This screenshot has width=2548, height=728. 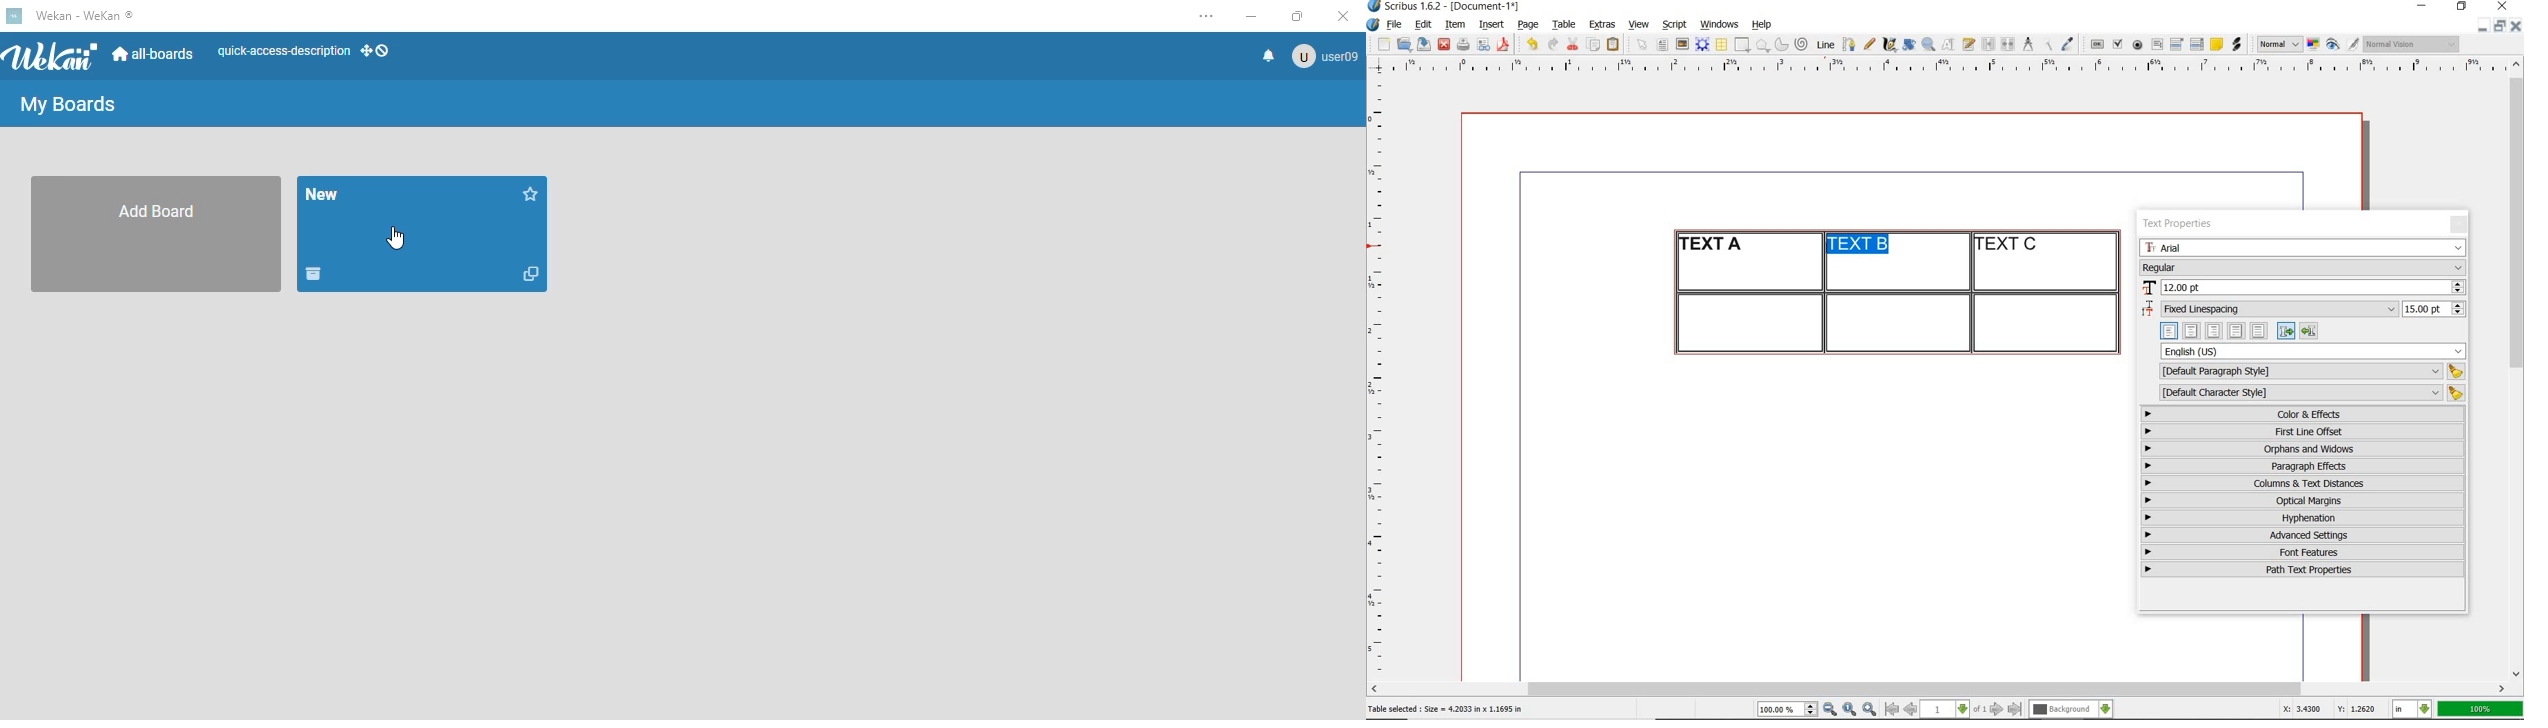 What do you see at coordinates (1424, 24) in the screenshot?
I see `edit` at bounding box center [1424, 24].